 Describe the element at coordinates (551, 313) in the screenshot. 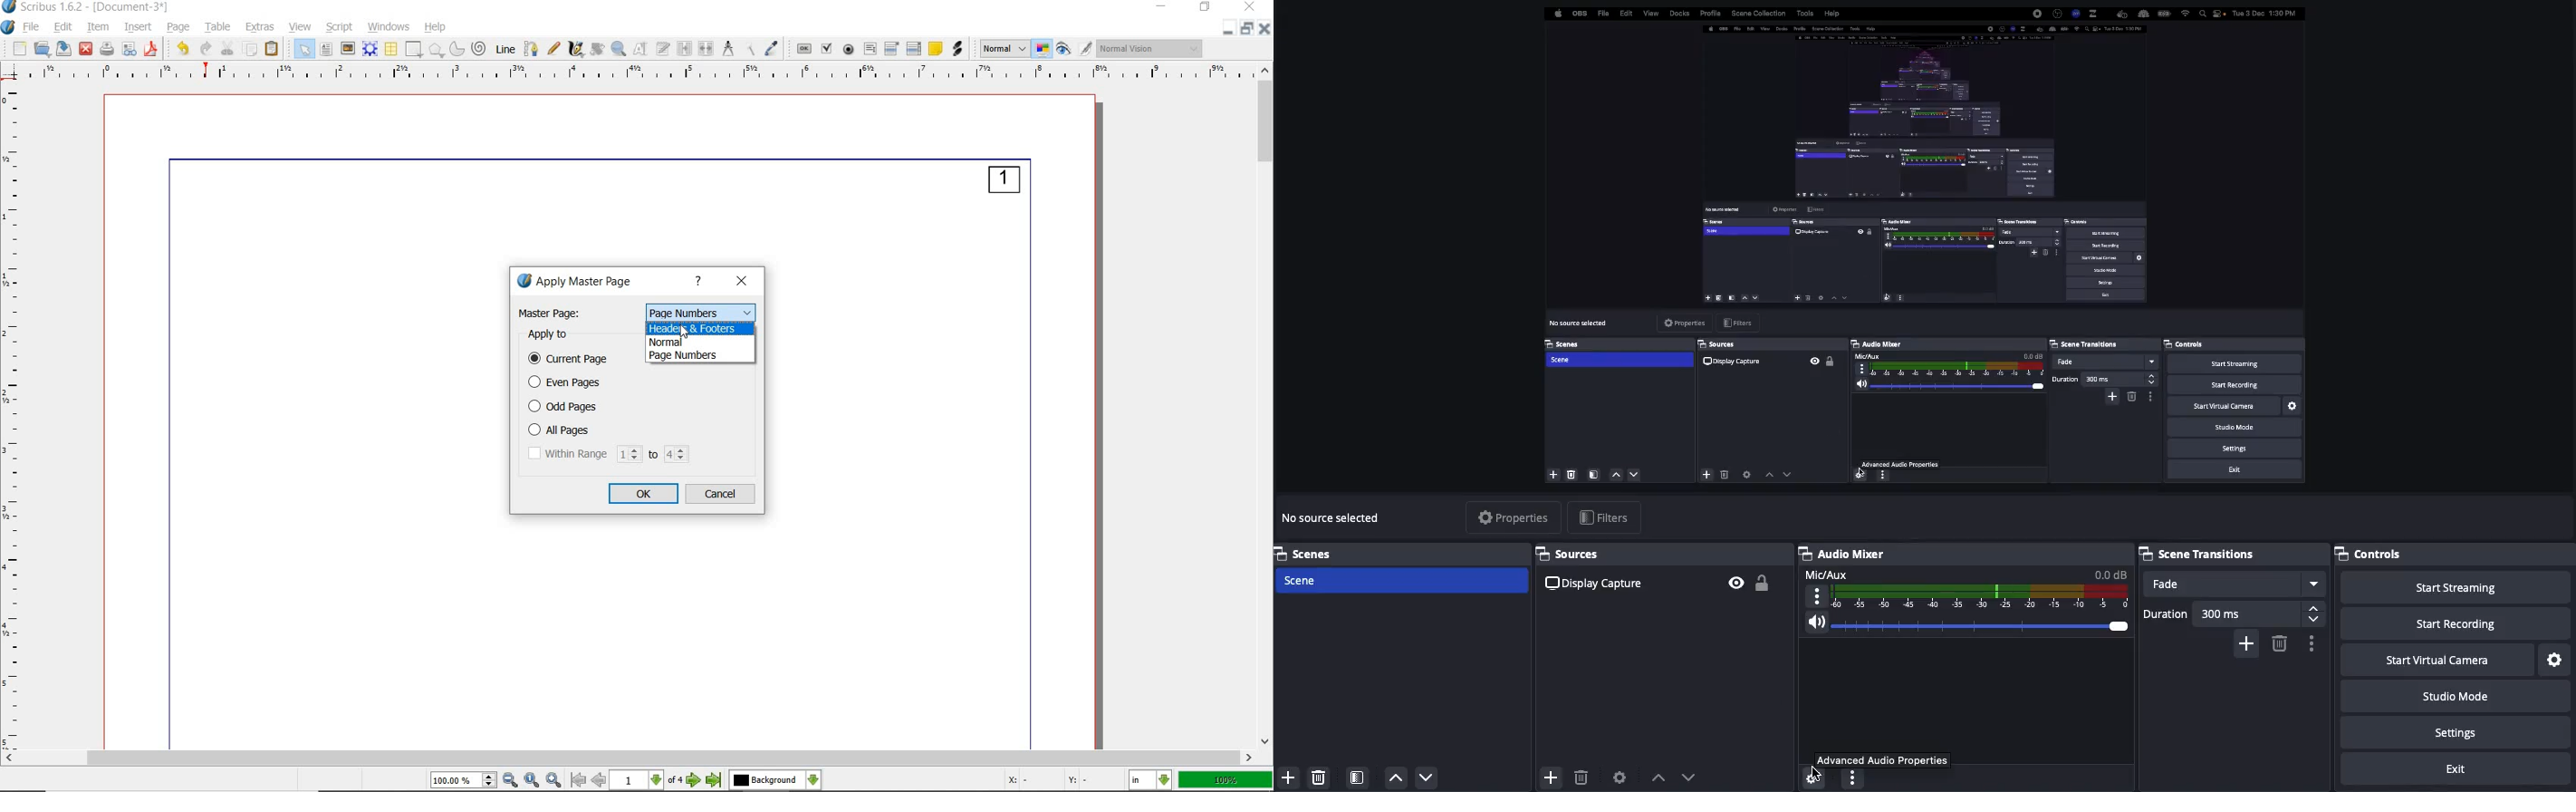

I see `Master page` at that location.